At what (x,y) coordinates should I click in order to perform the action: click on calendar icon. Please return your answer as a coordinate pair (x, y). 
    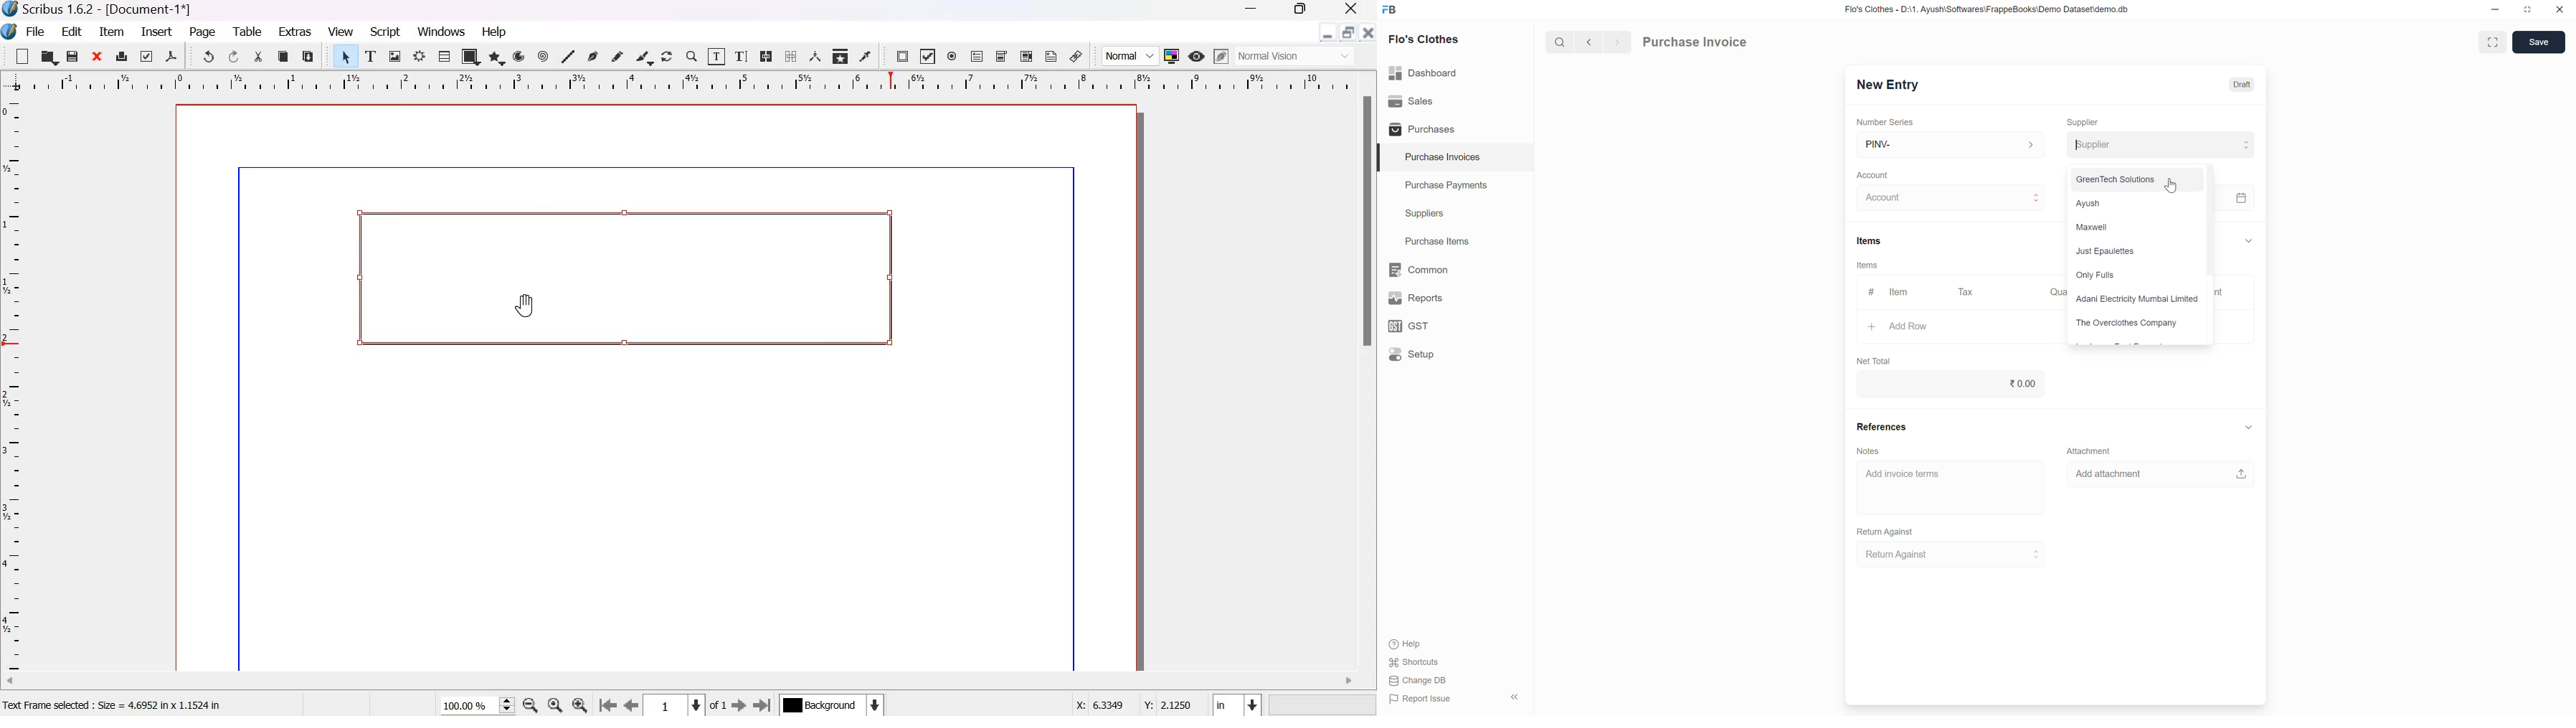
    Looking at the image, I should click on (2240, 198).